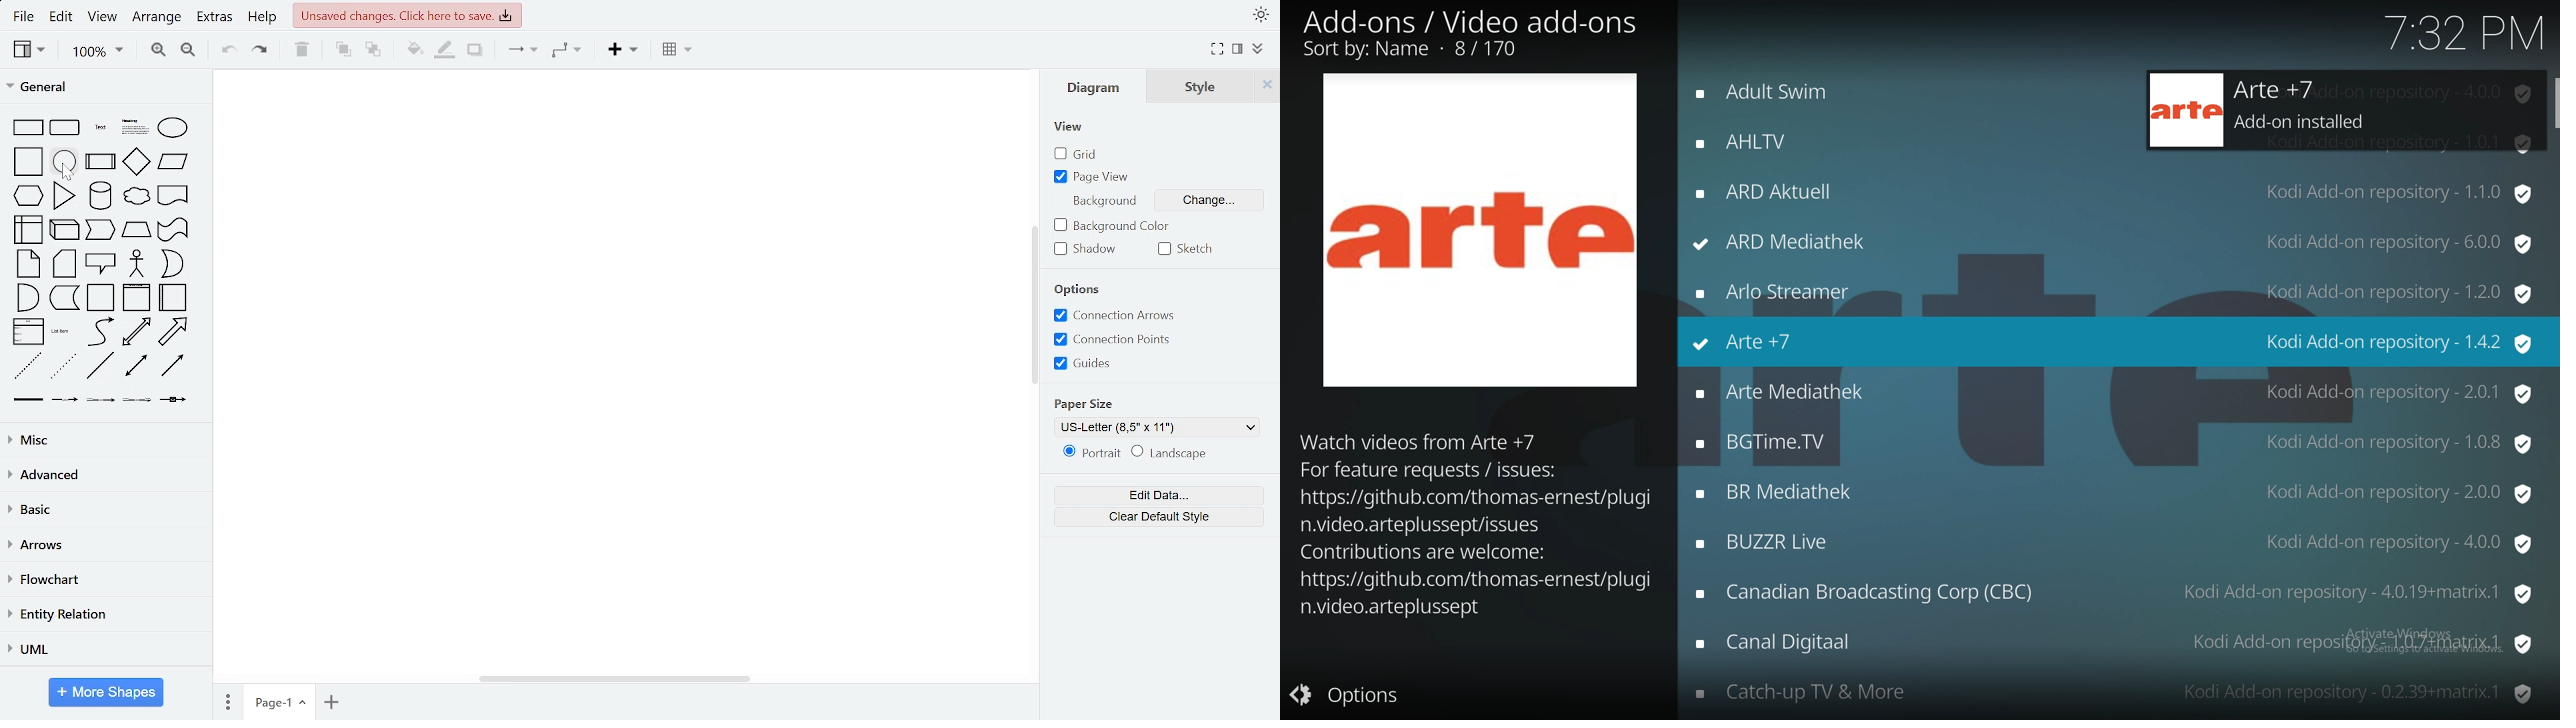  I want to click on trapezoid, so click(137, 230).